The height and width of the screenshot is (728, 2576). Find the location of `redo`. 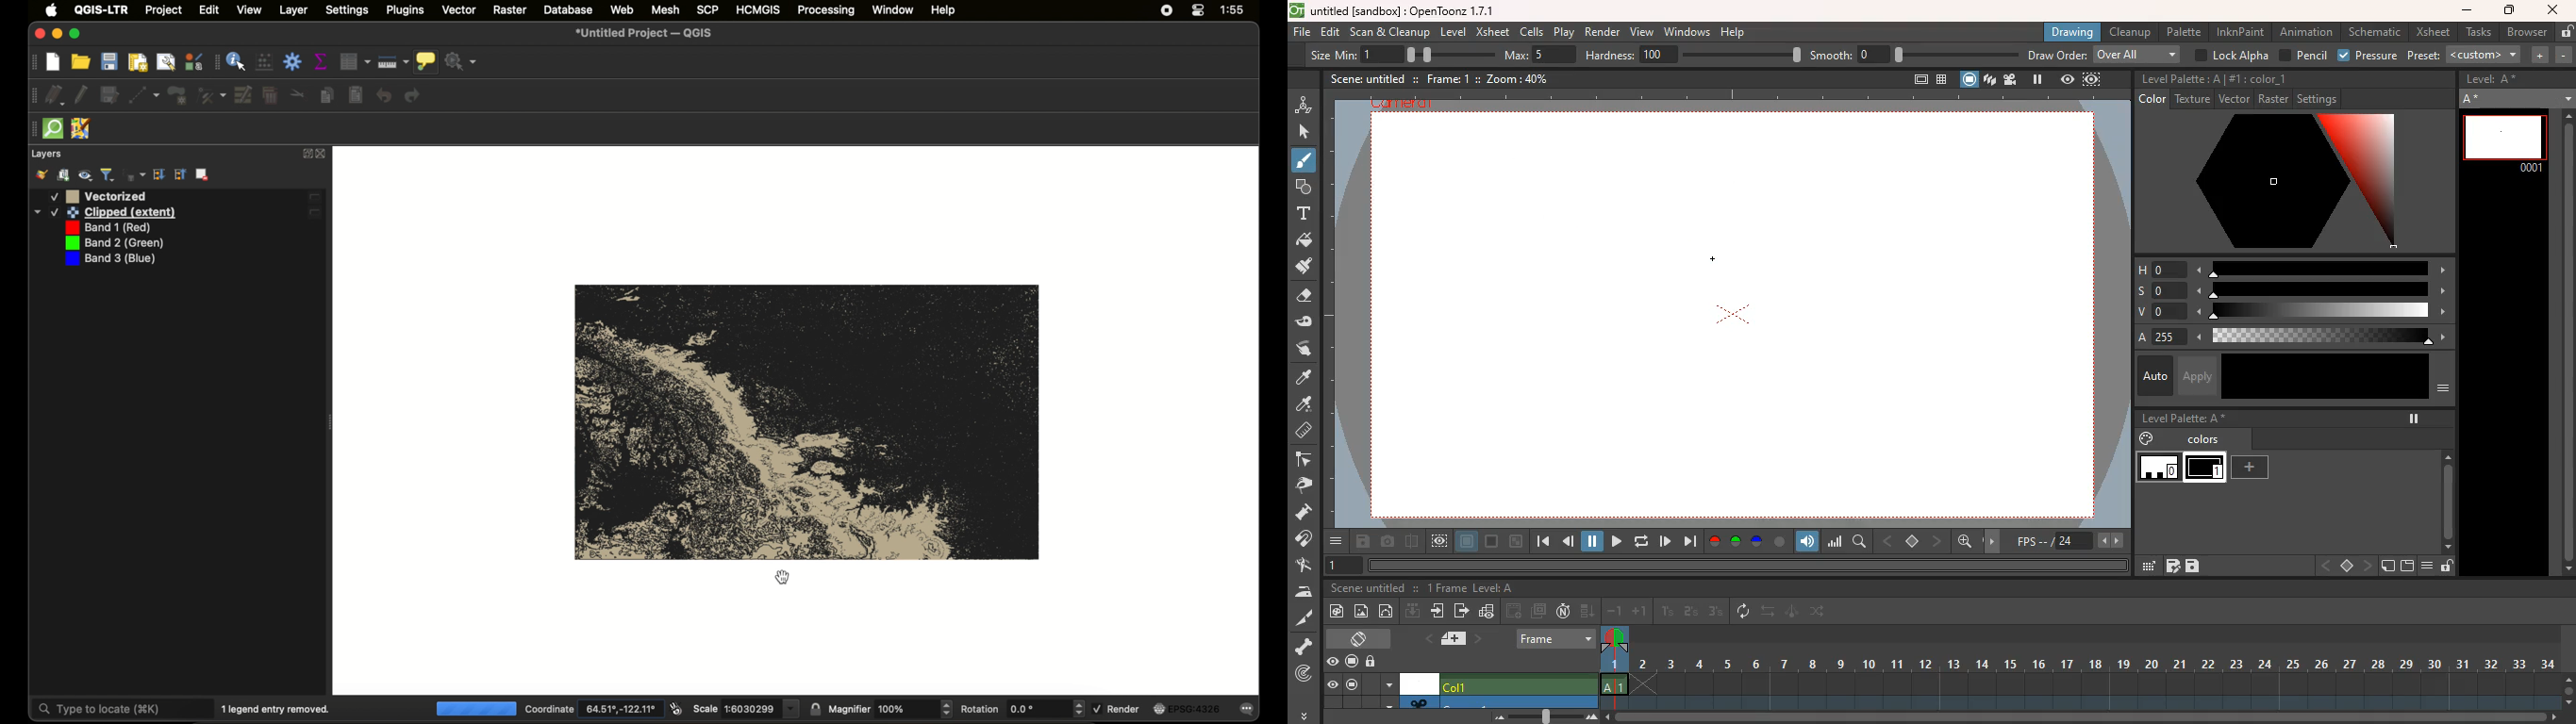

redo is located at coordinates (414, 95).